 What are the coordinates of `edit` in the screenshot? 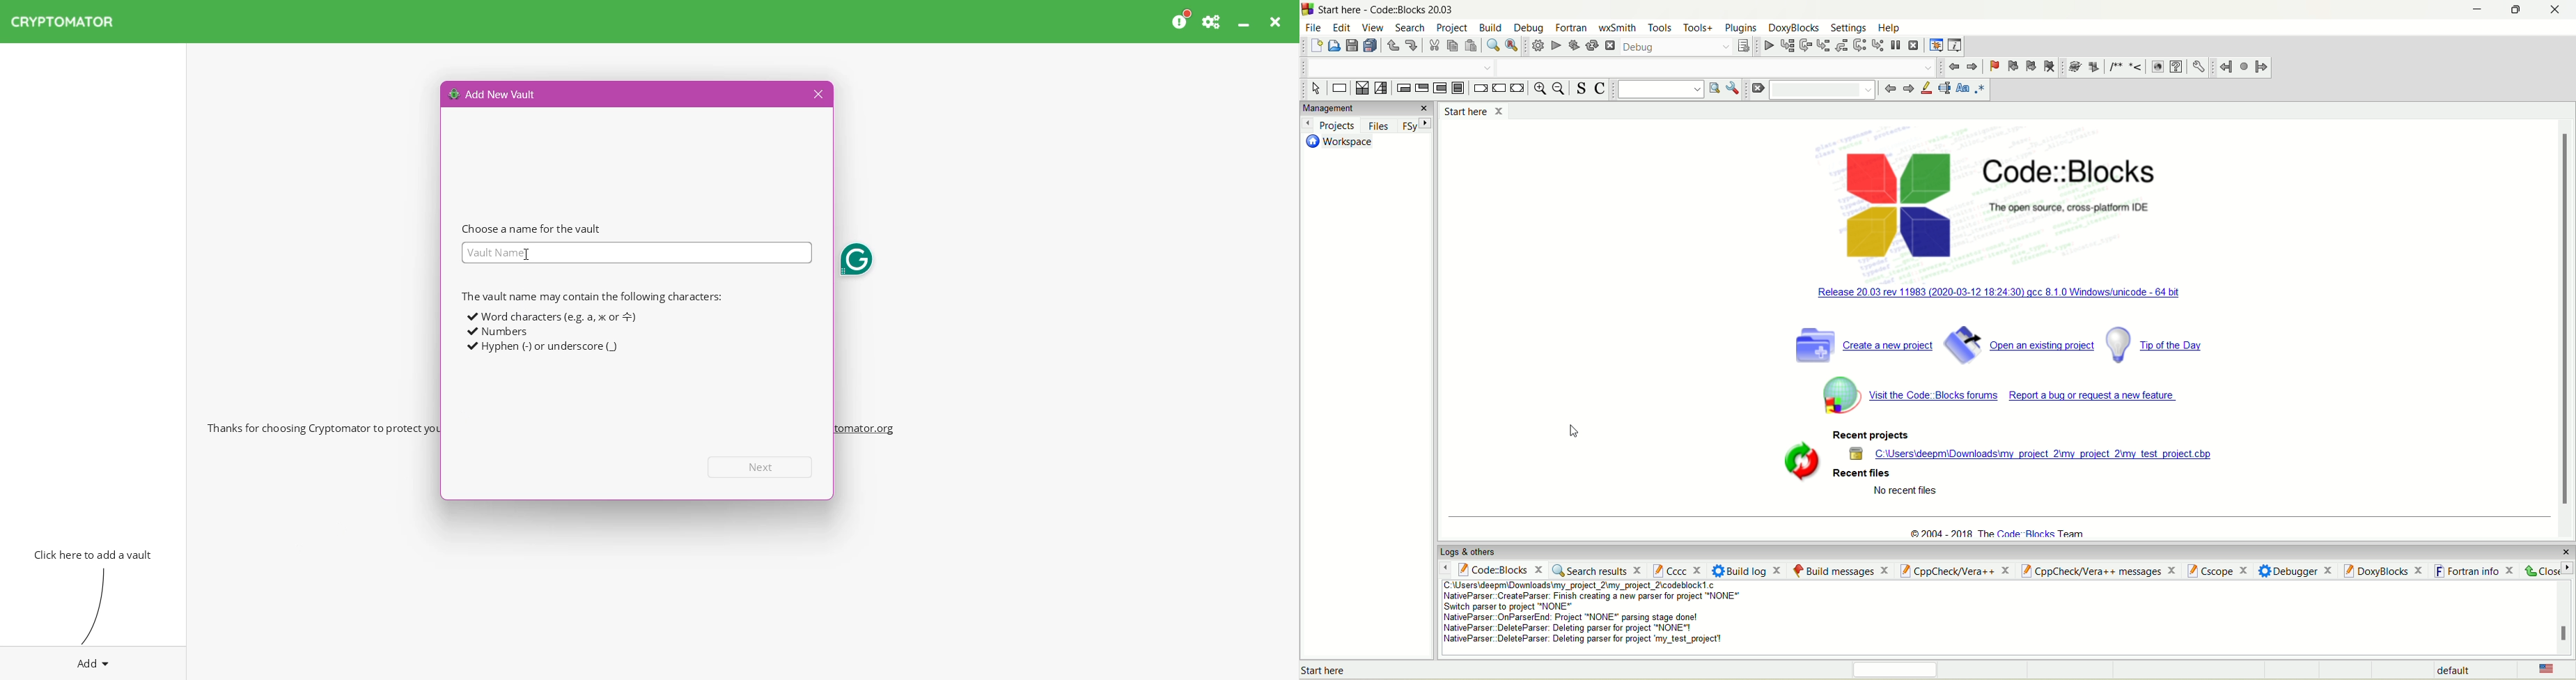 It's located at (1342, 29).